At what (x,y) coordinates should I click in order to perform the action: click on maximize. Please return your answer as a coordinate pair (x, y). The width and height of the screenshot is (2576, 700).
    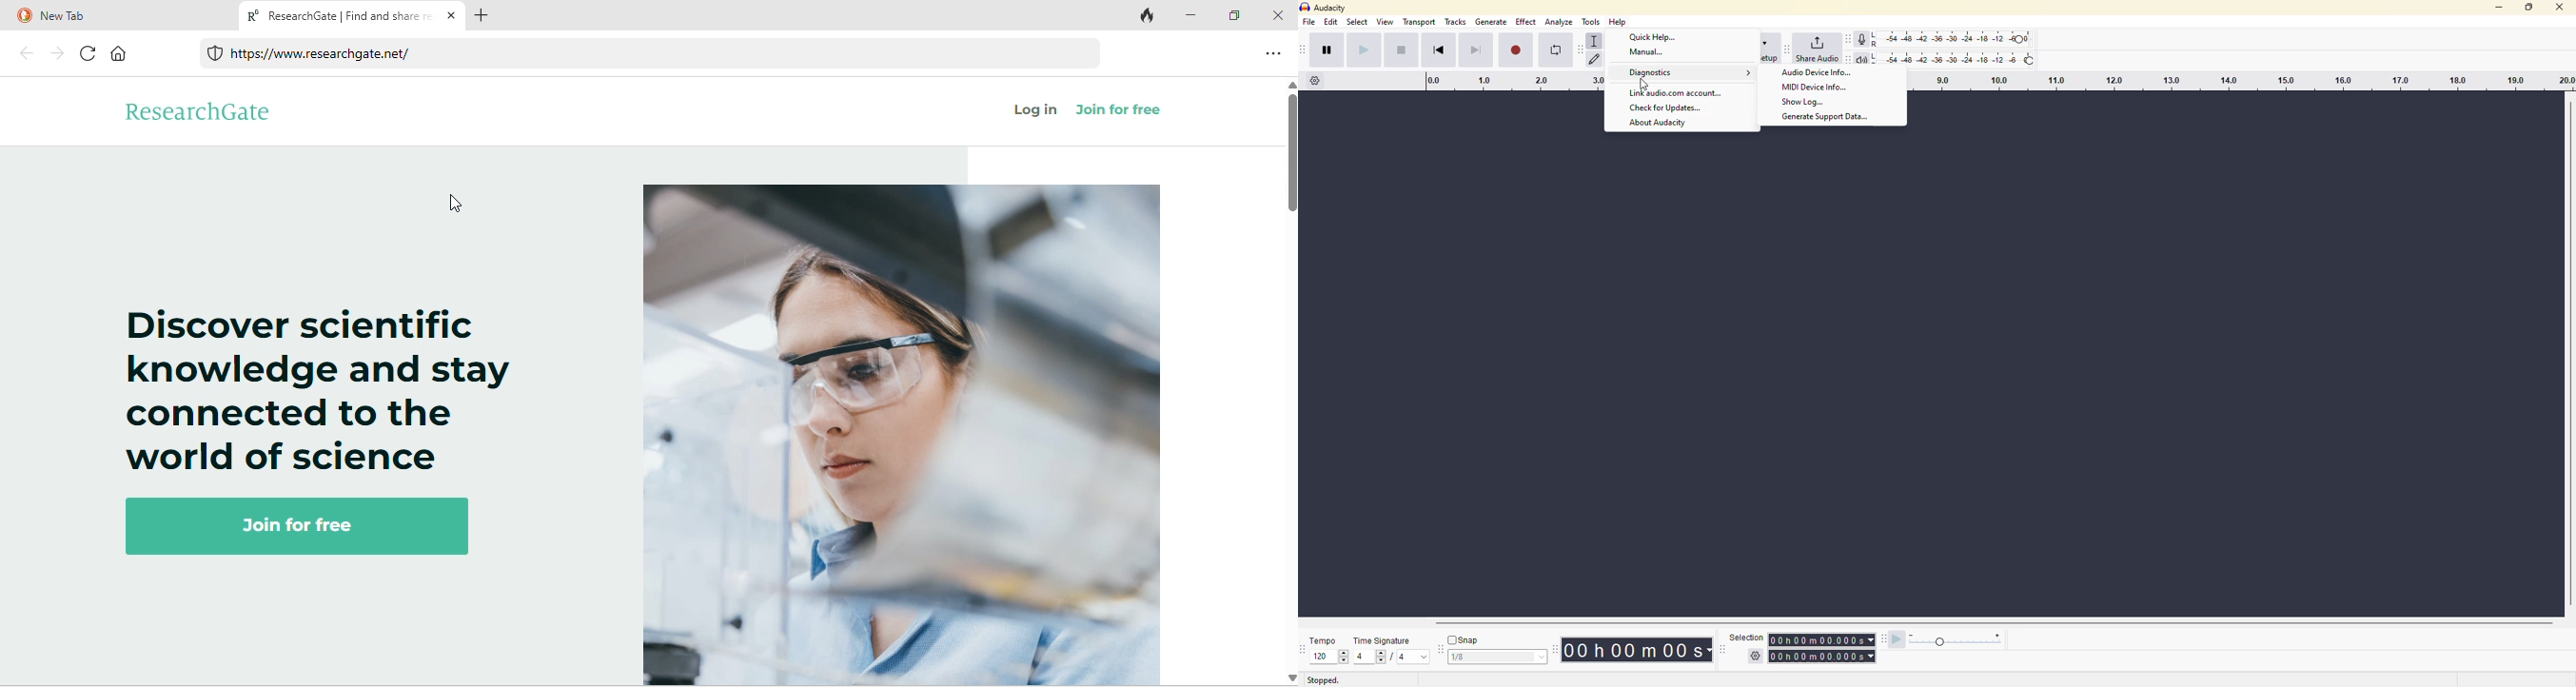
    Looking at the image, I should click on (2530, 9).